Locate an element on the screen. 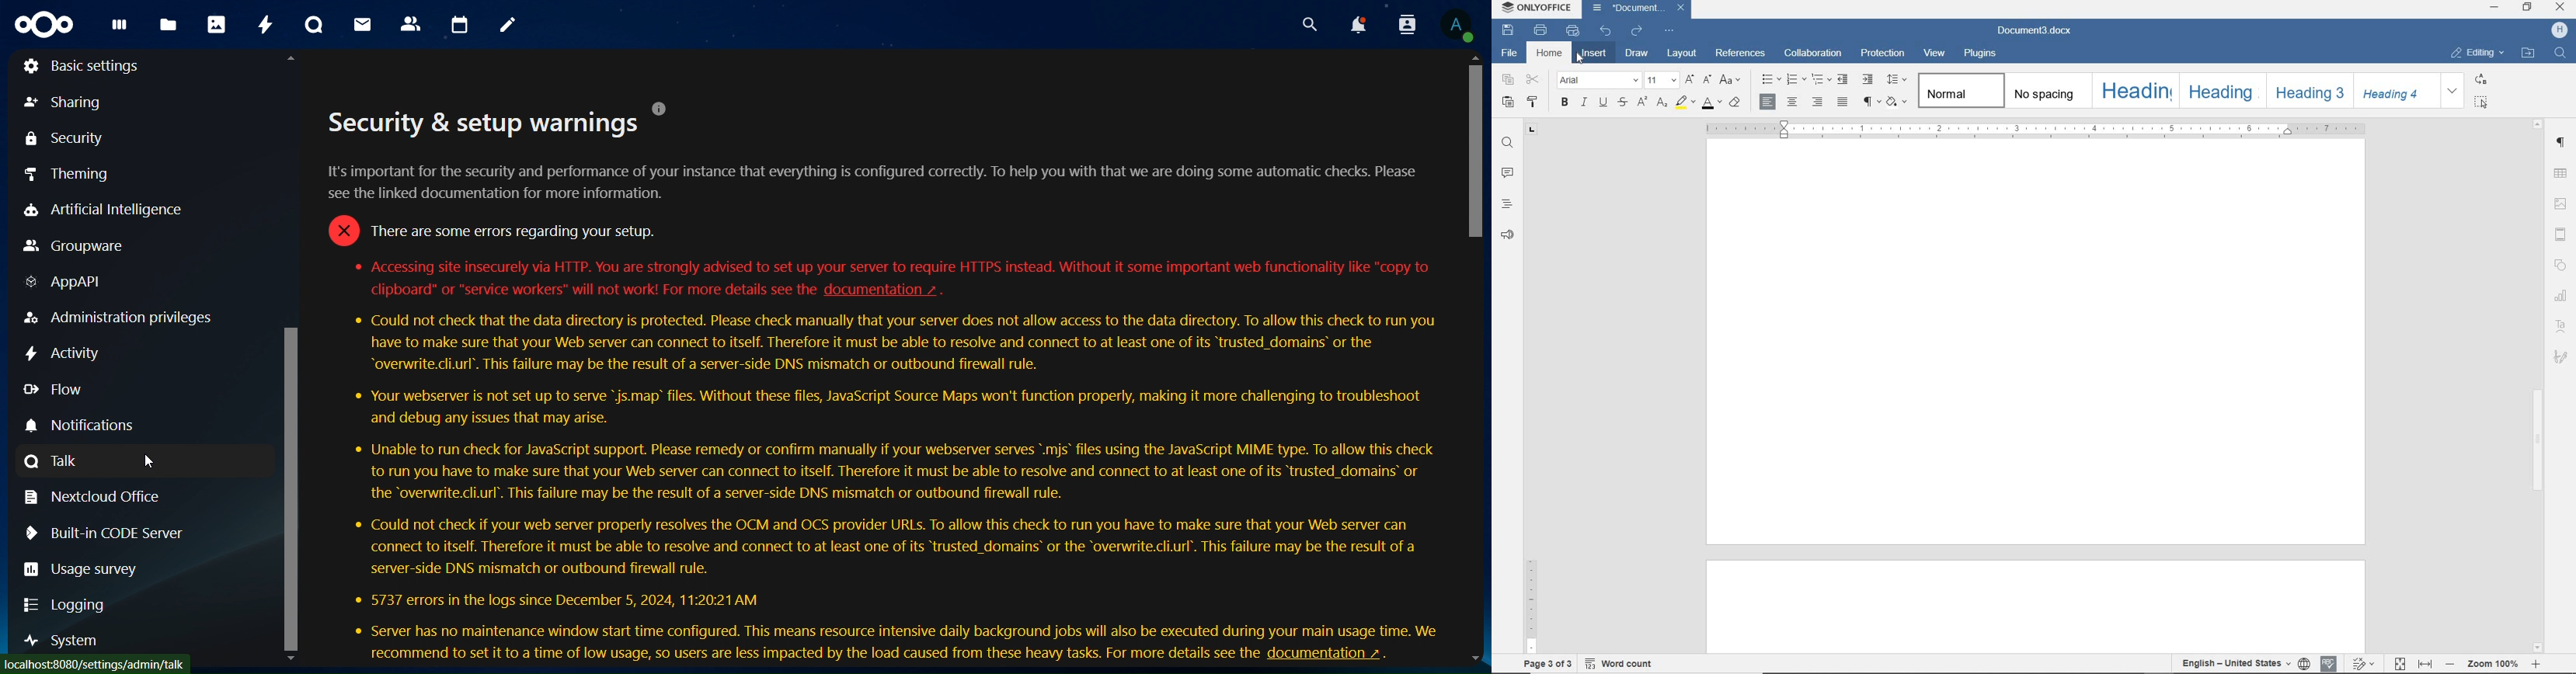  usage is located at coordinates (92, 568).